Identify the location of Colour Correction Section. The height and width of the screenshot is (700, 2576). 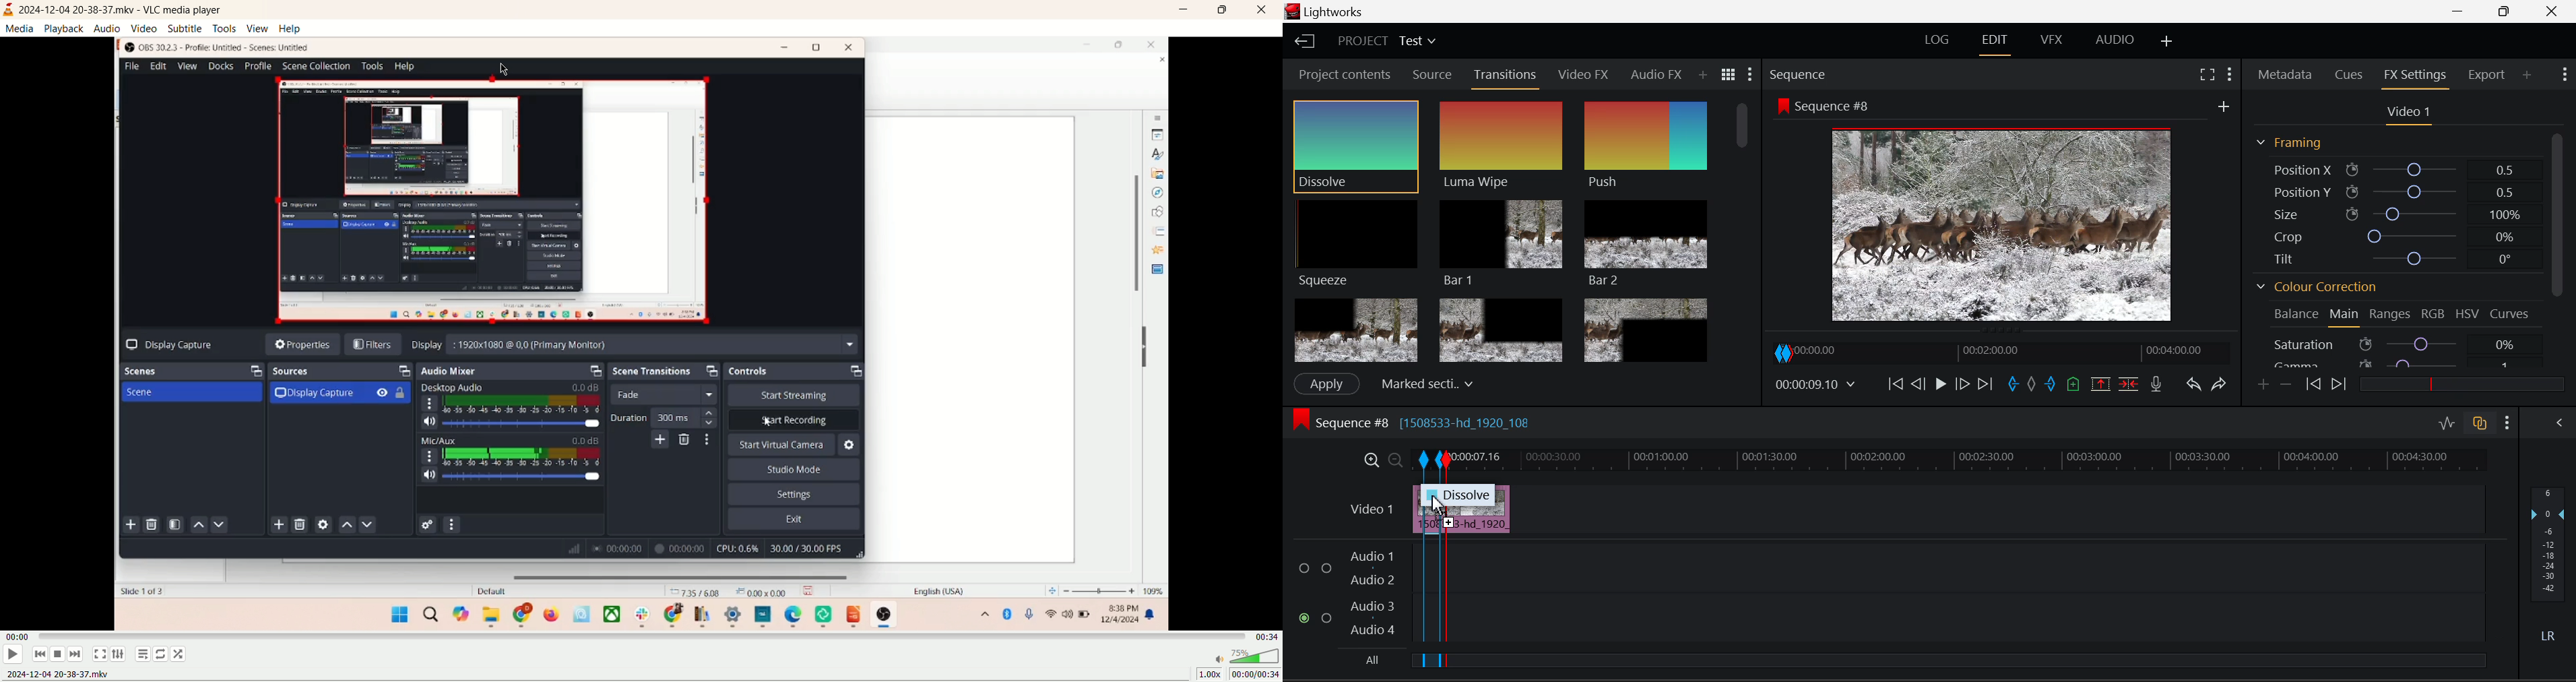
(2317, 288).